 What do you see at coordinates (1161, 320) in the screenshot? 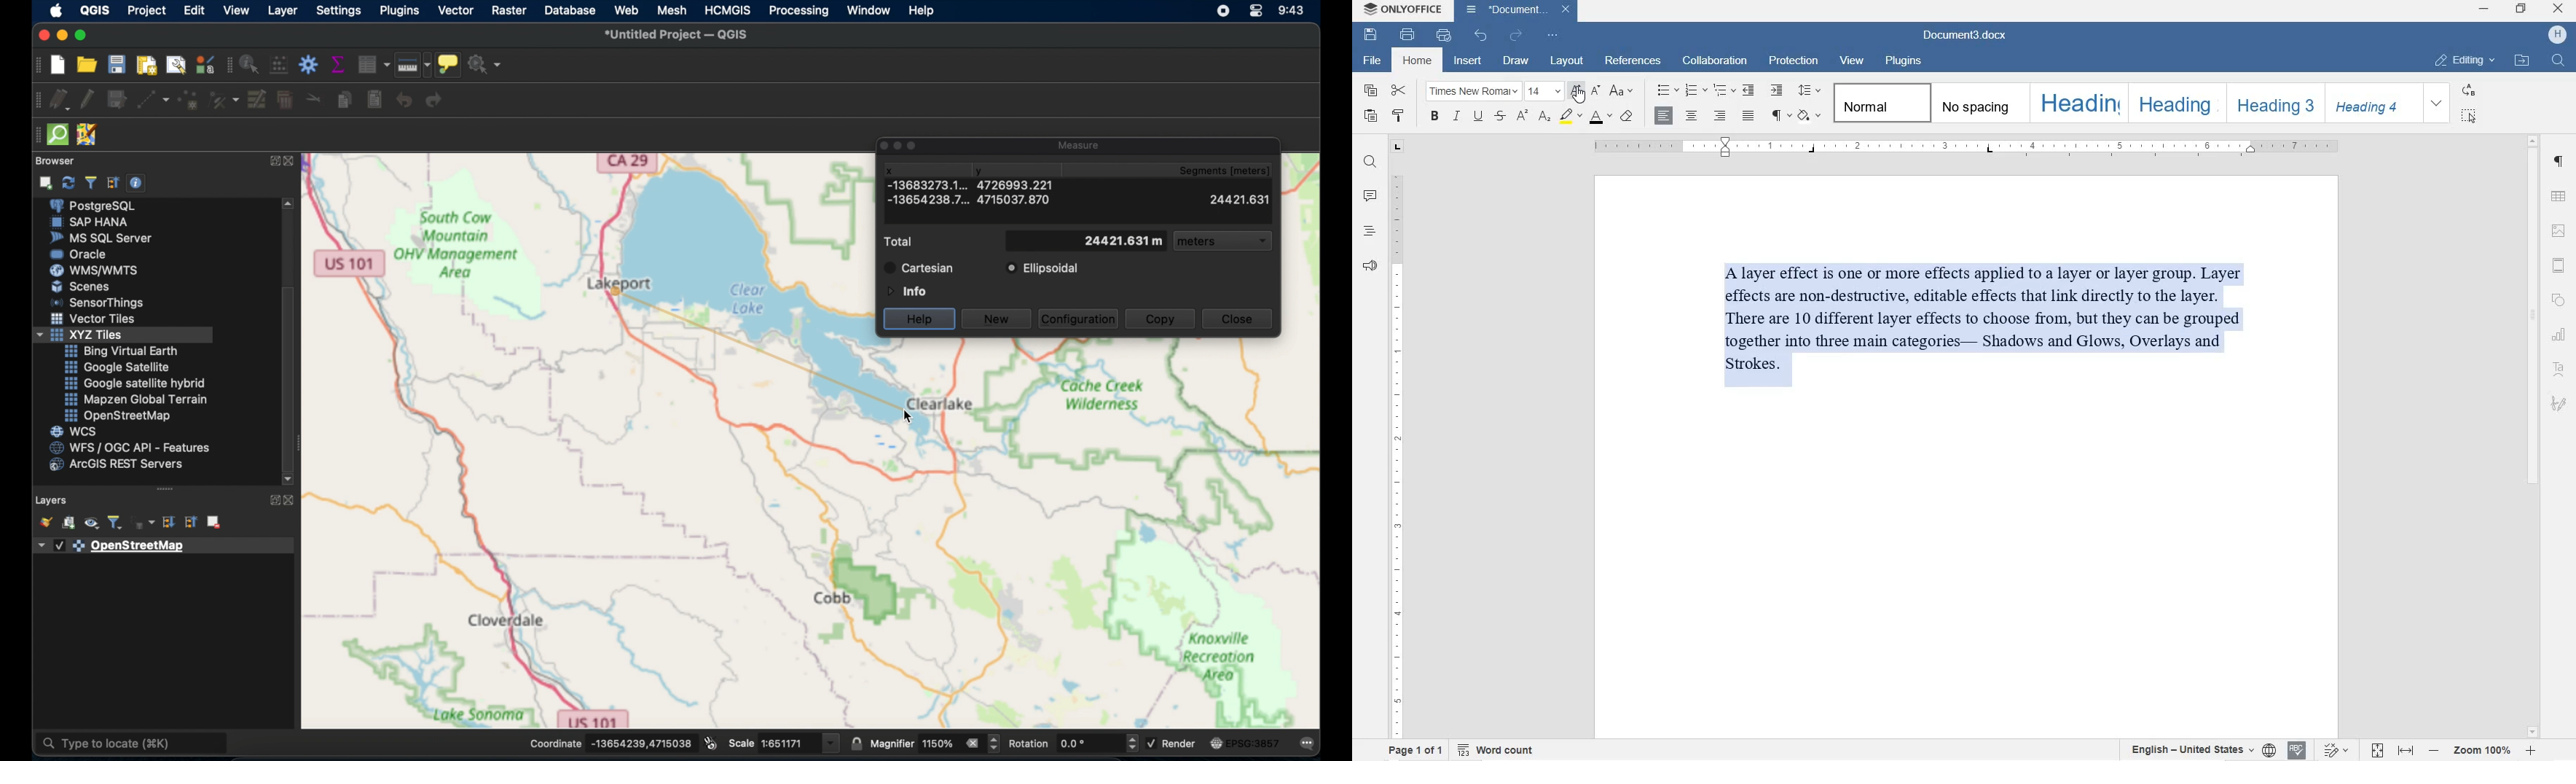
I see `copy` at bounding box center [1161, 320].